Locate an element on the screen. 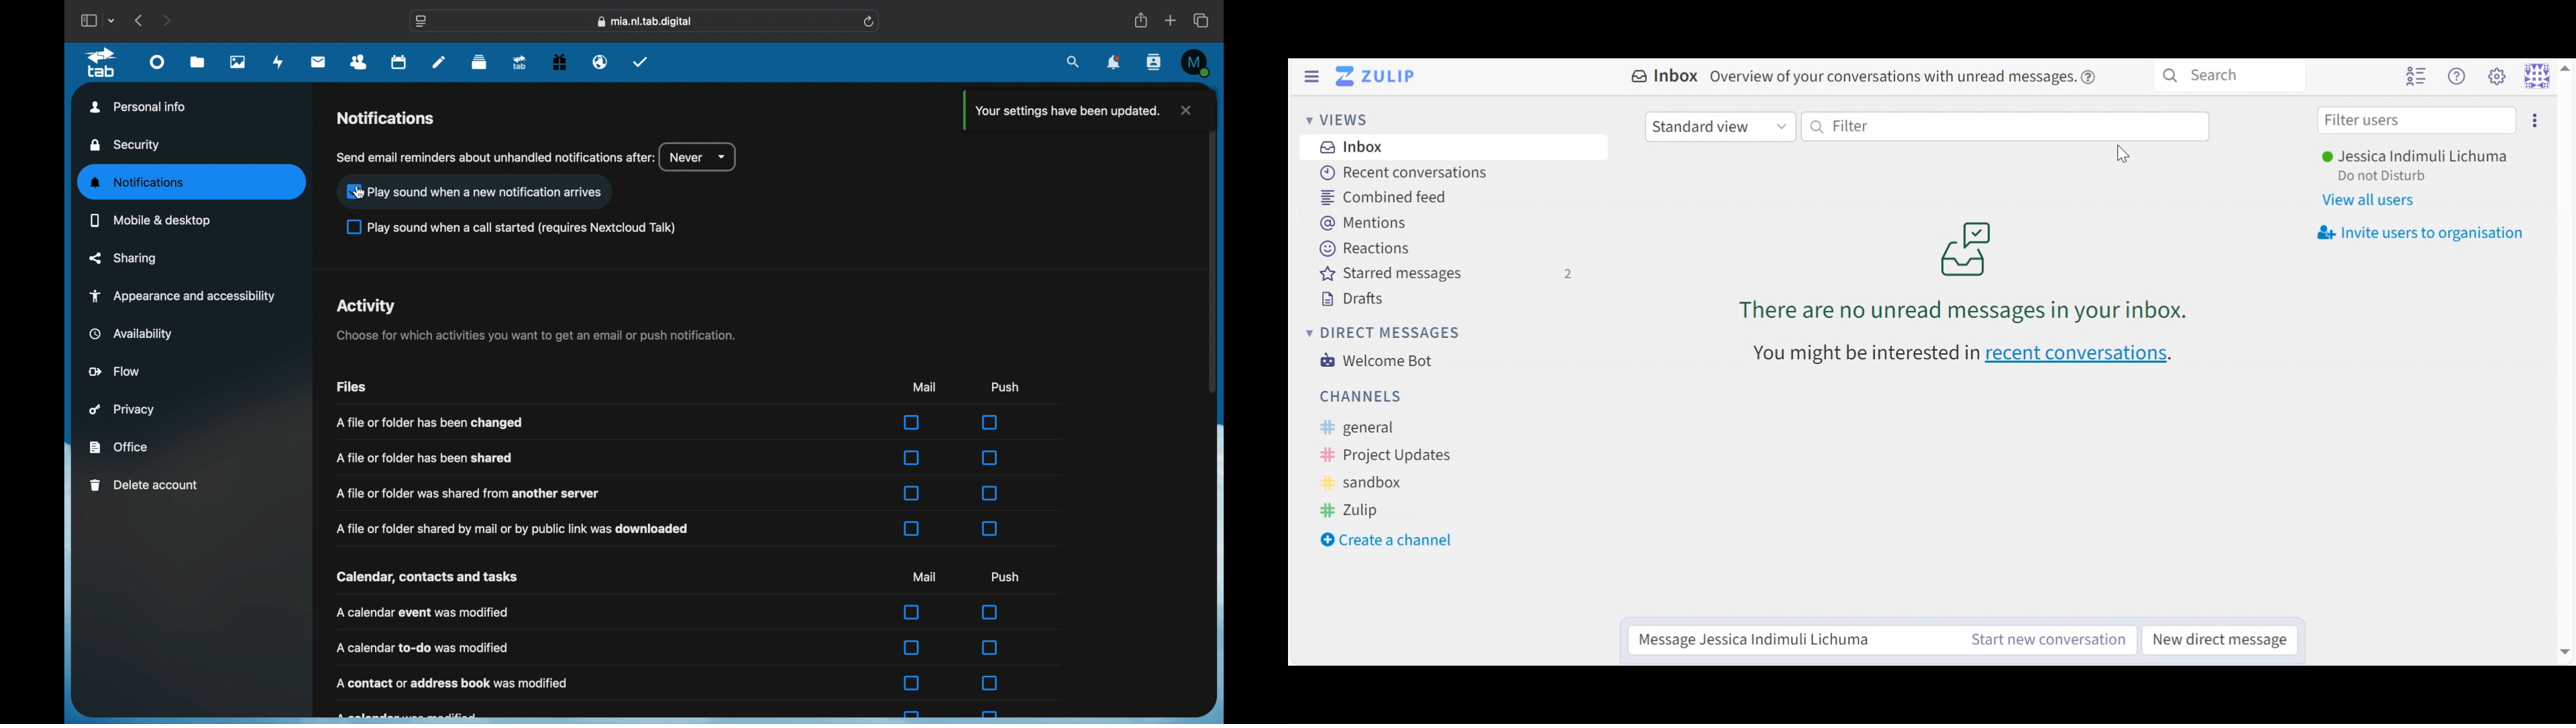 The image size is (2576, 728). personal info is located at coordinates (138, 106).